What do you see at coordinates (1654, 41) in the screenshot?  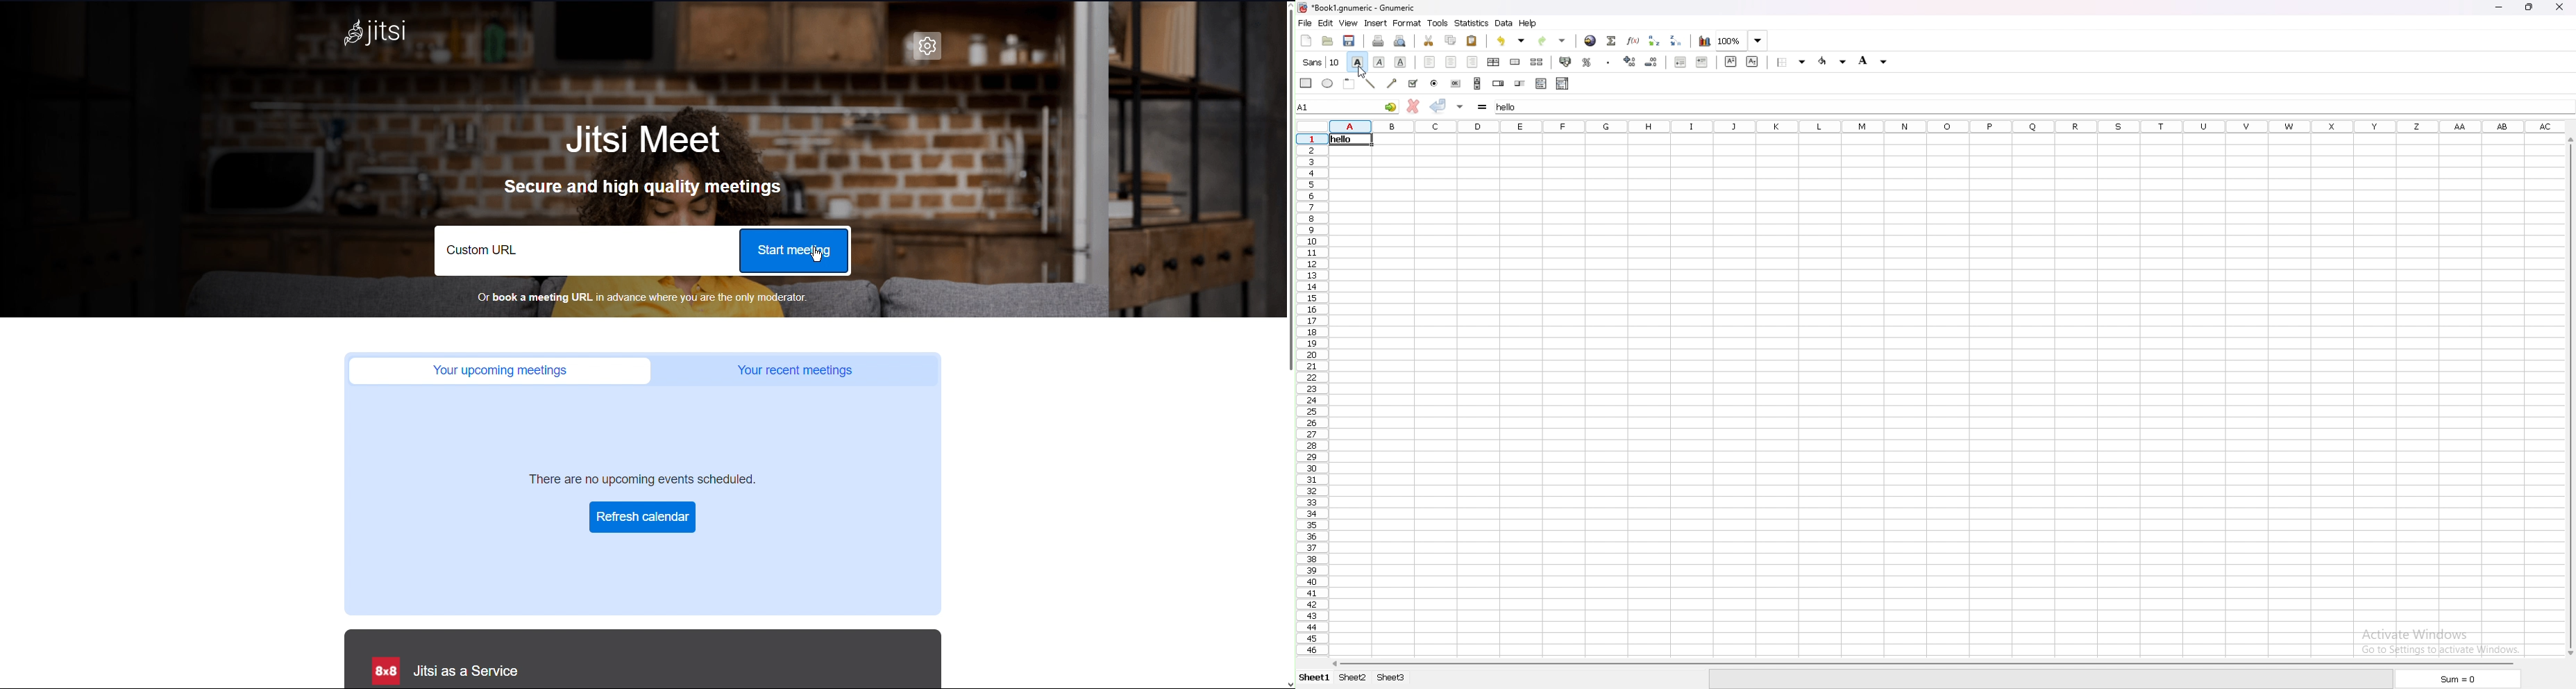 I see `sort ascending` at bounding box center [1654, 41].